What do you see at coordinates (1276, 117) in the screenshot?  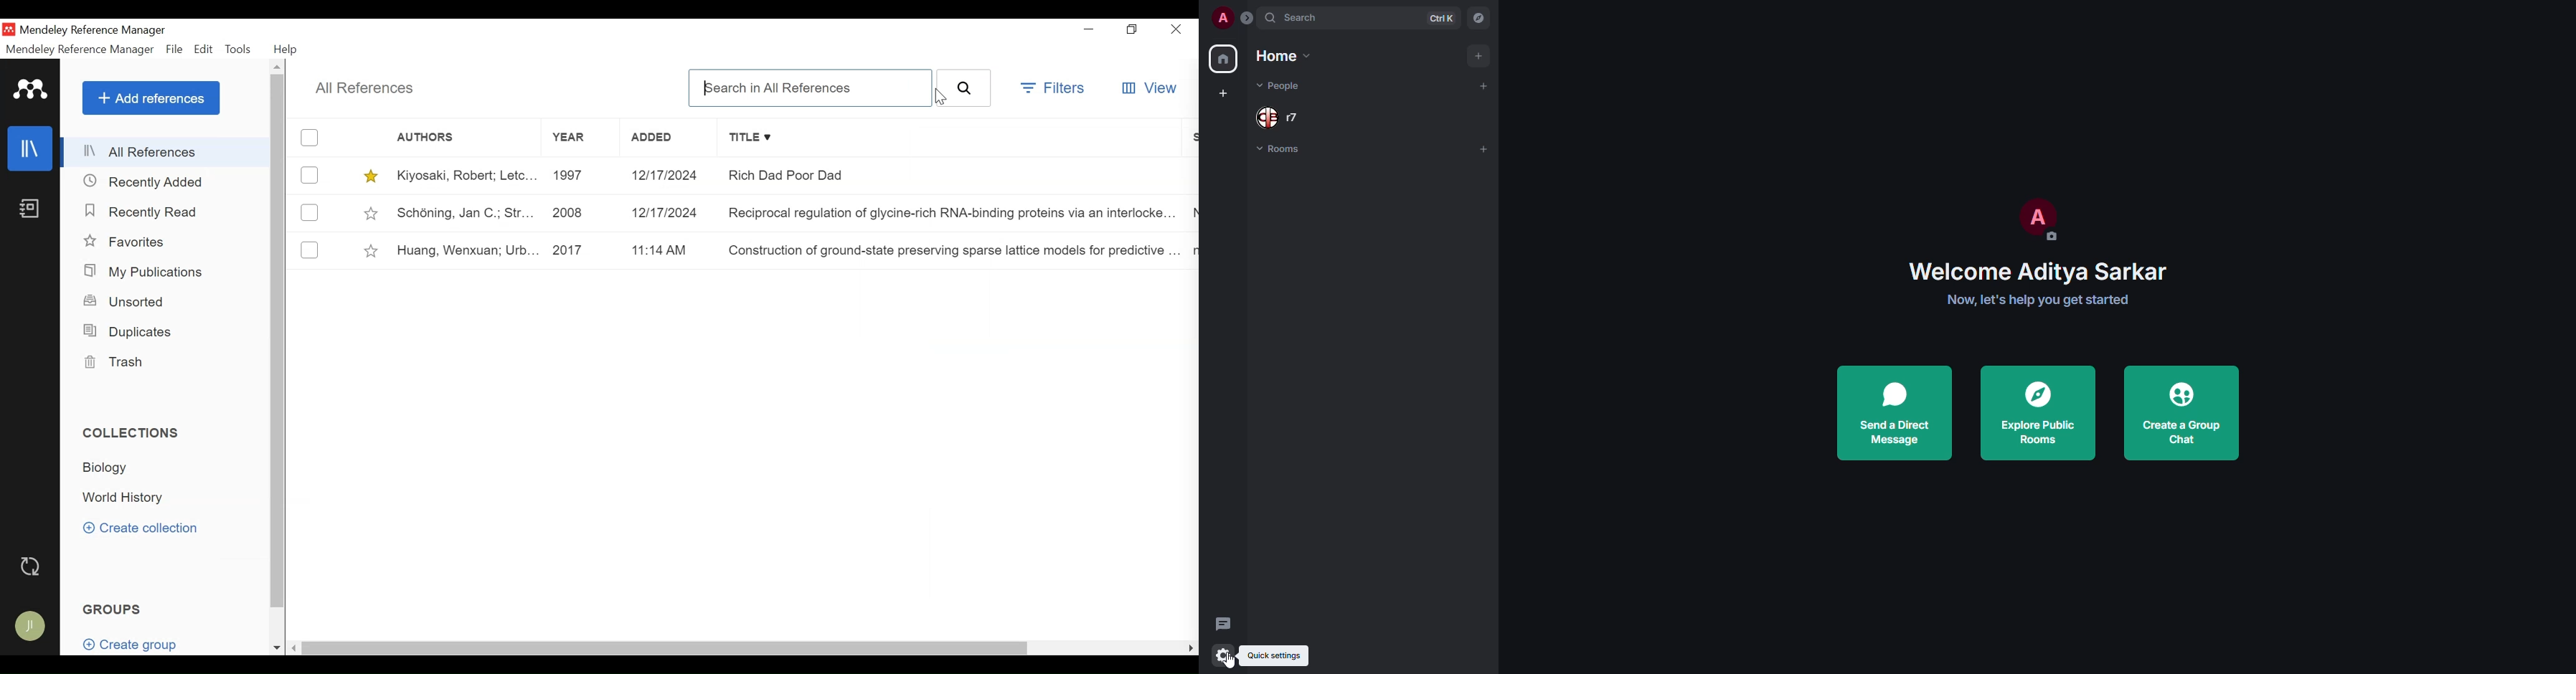 I see `people` at bounding box center [1276, 117].